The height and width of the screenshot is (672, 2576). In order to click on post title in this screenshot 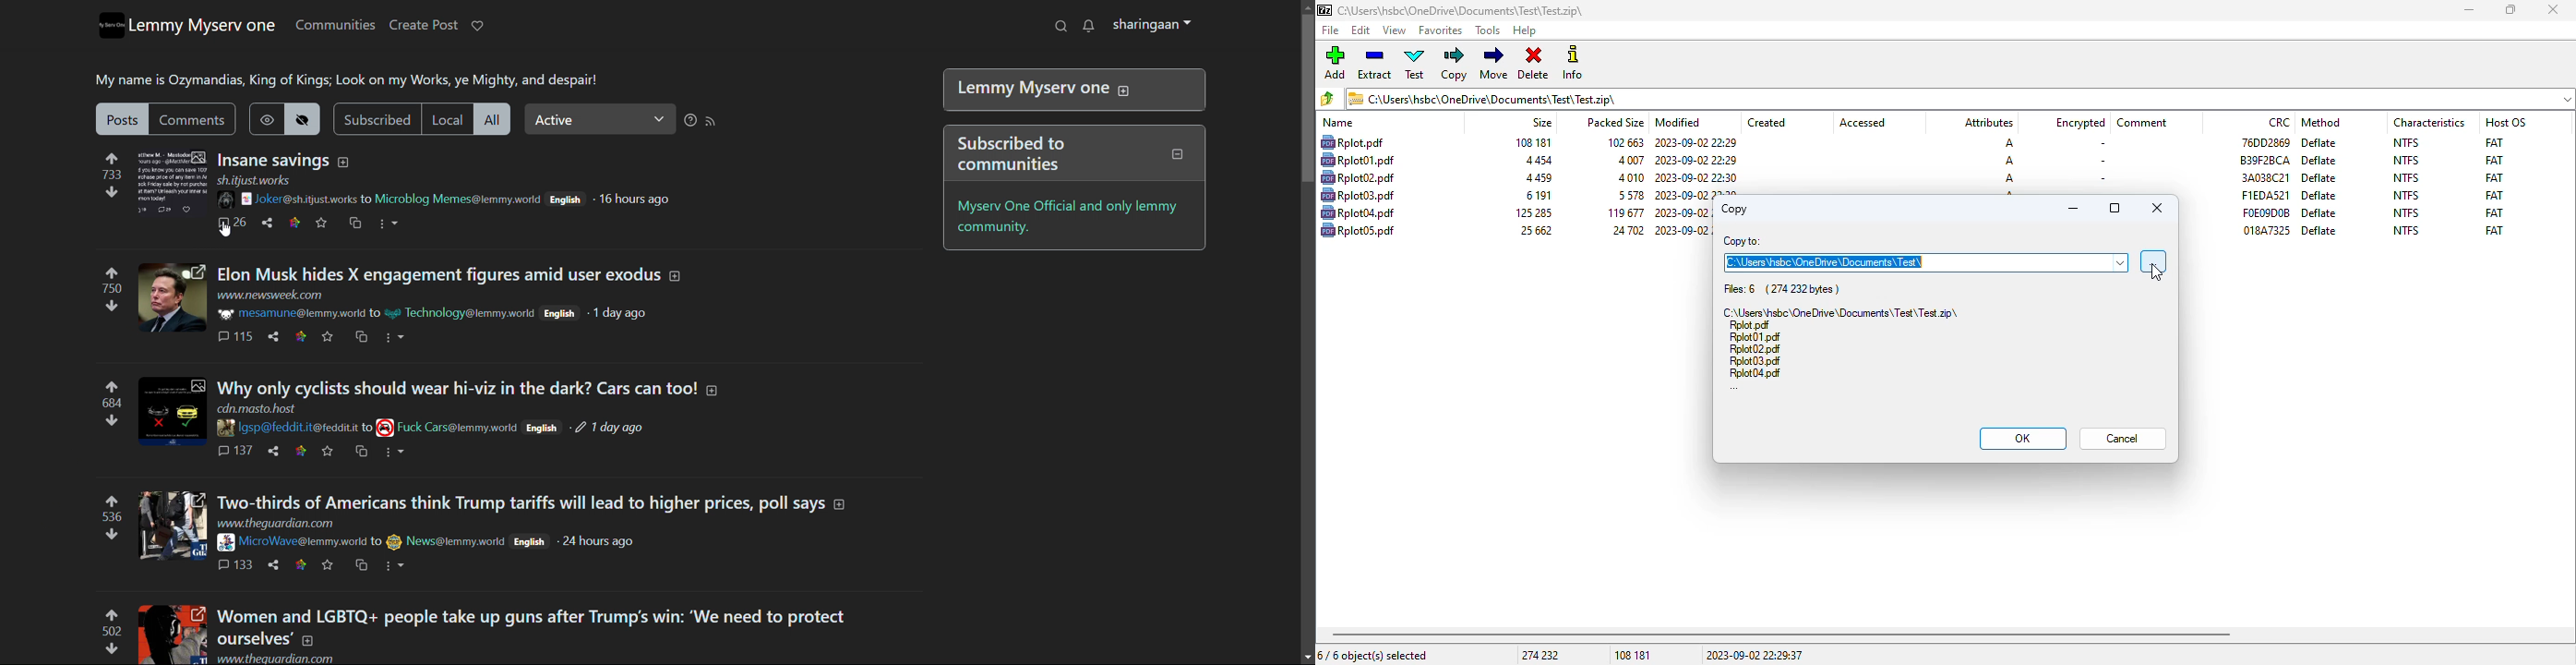, I will do `click(439, 274)`.